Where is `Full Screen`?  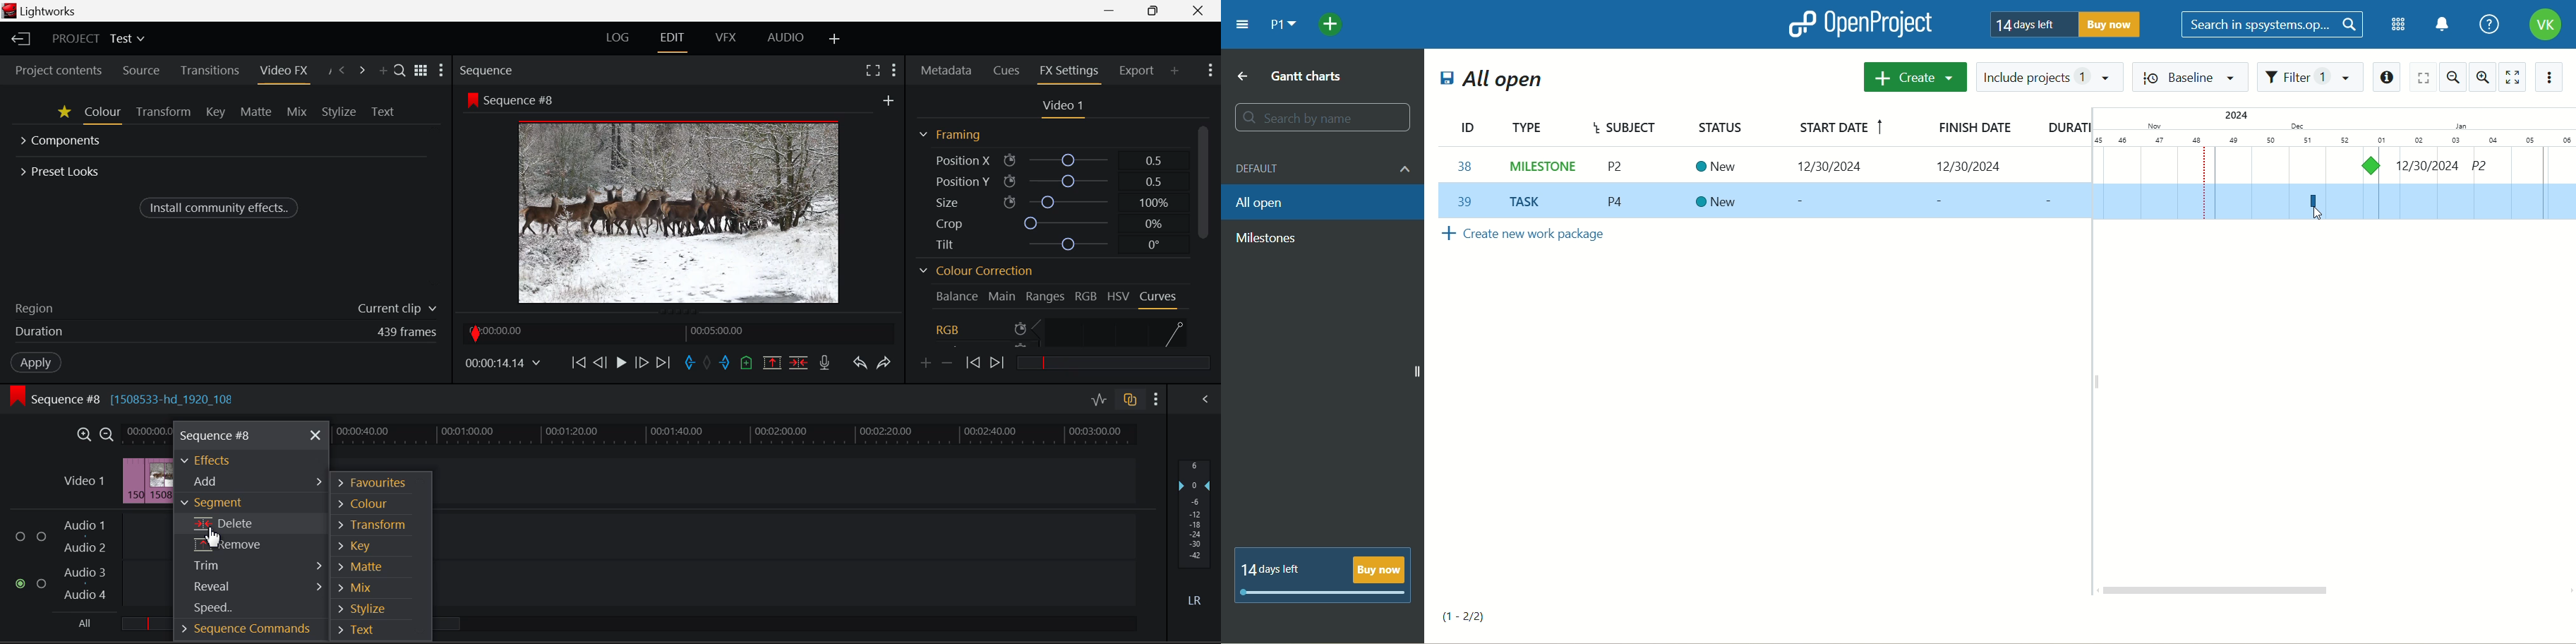
Full Screen is located at coordinates (873, 72).